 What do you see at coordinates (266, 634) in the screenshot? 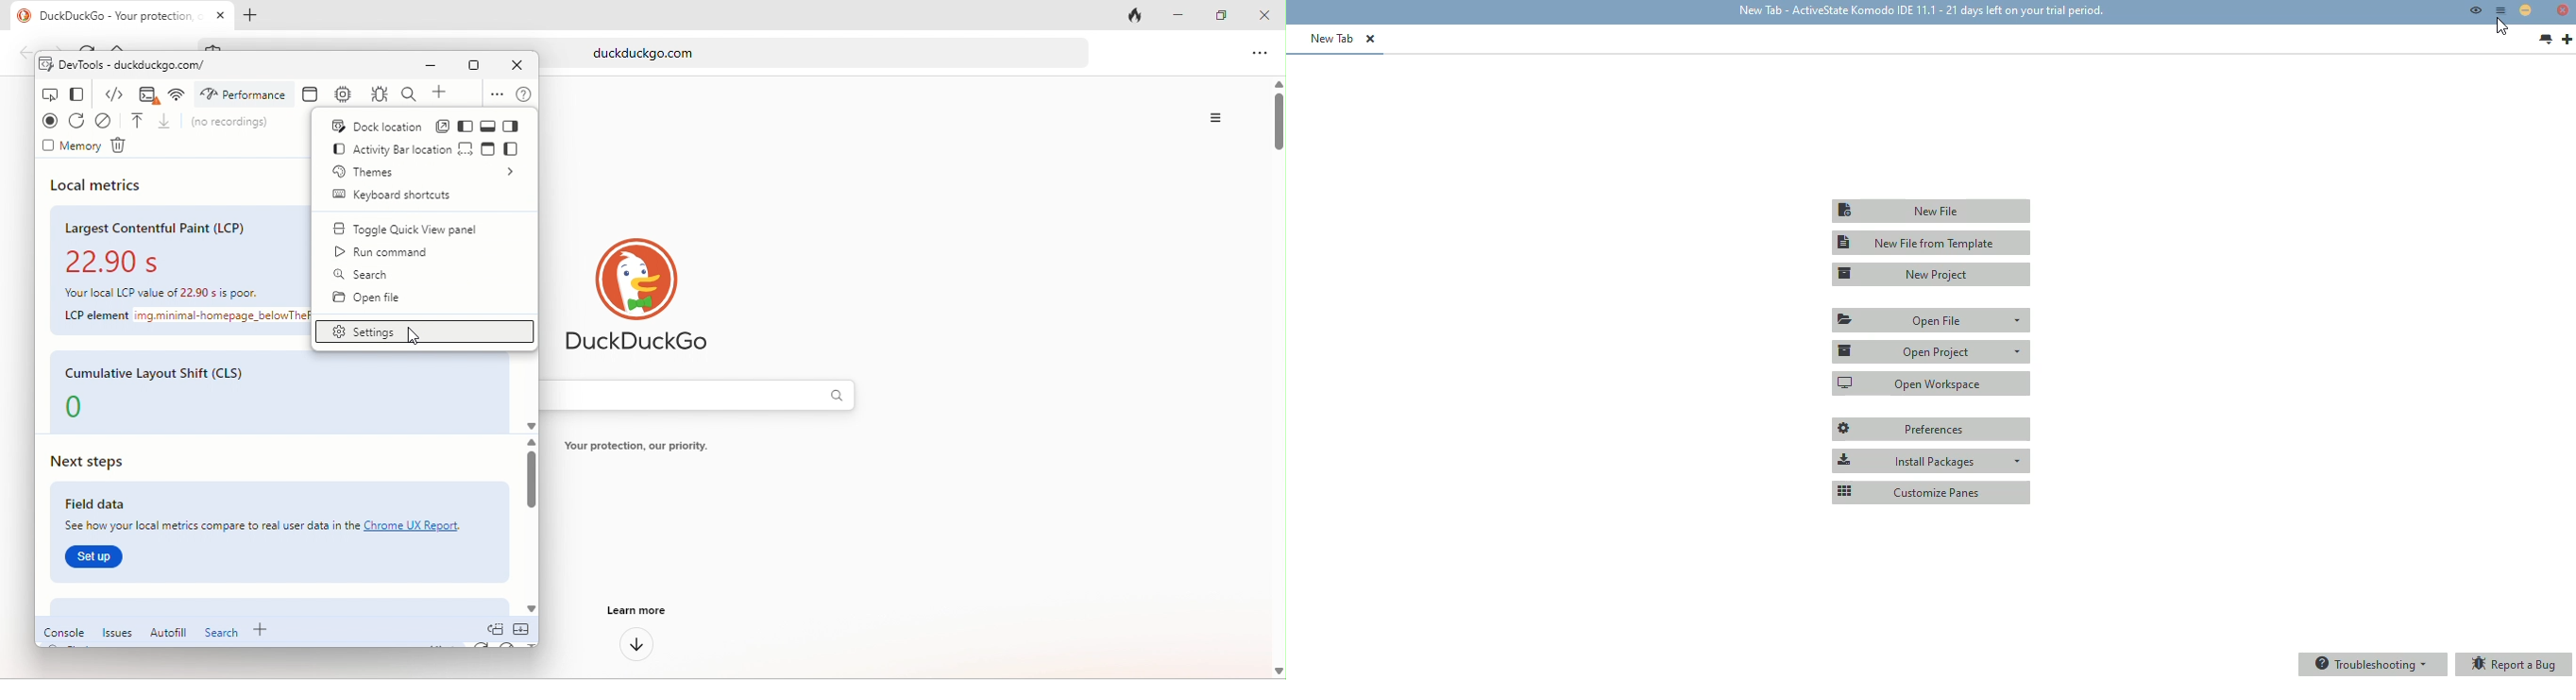
I see `add` at bounding box center [266, 634].